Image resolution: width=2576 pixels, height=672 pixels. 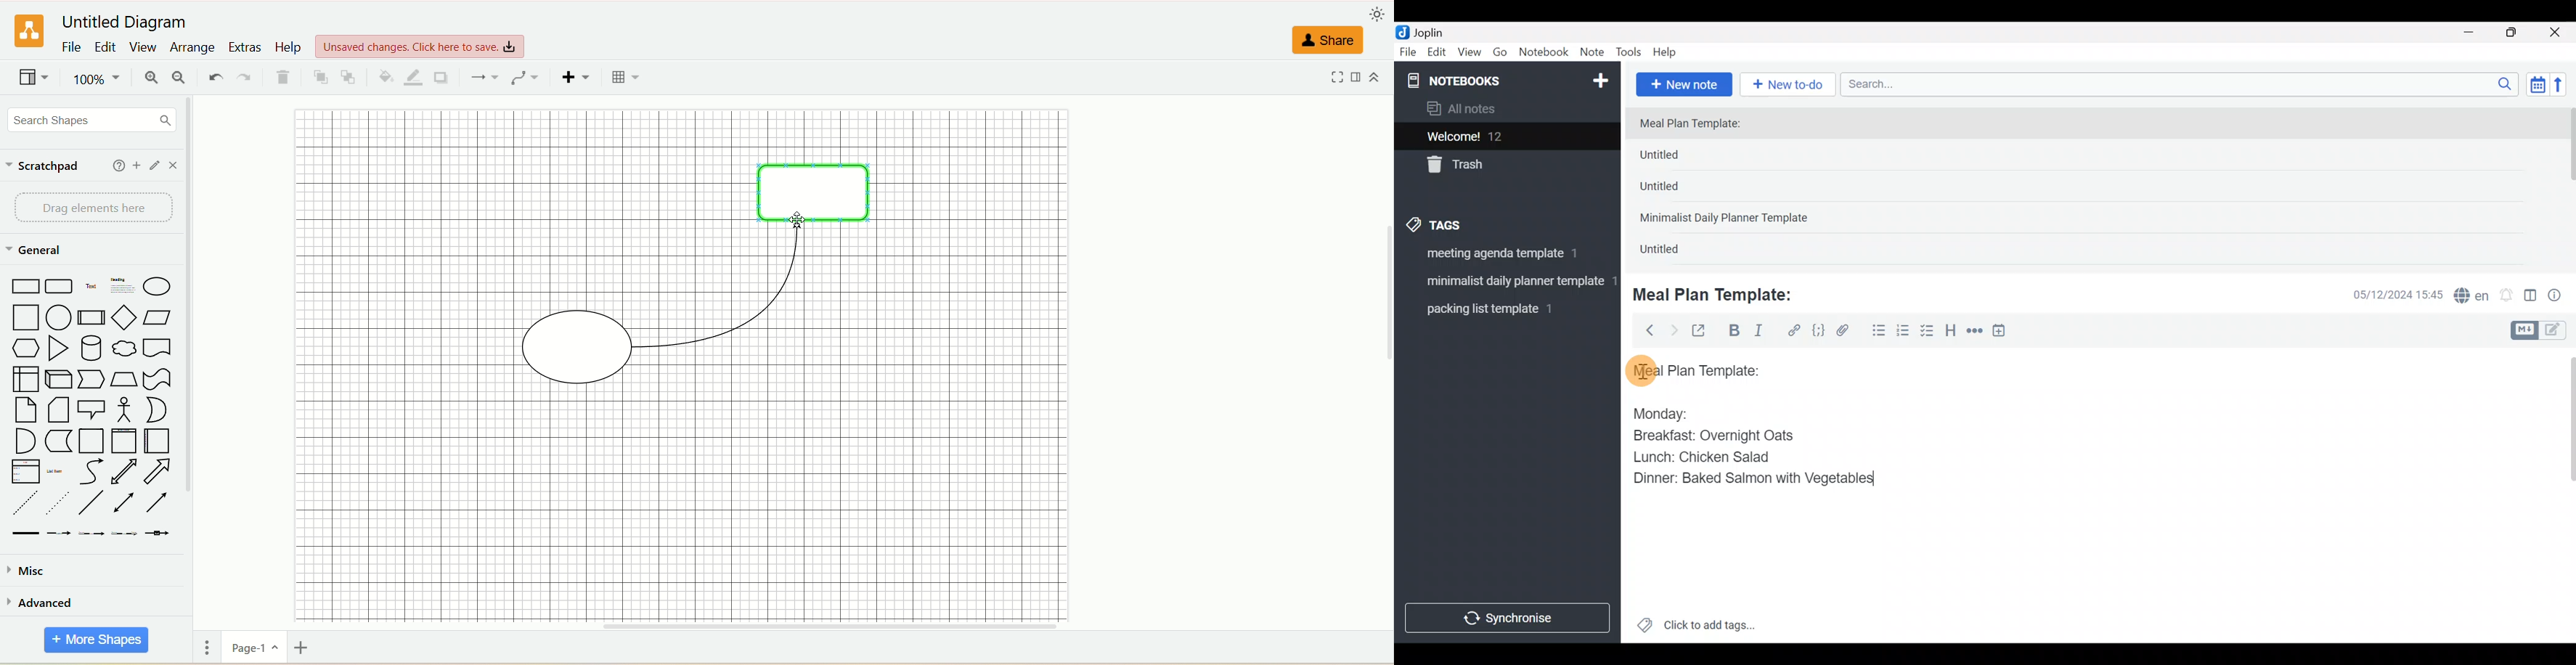 What do you see at coordinates (181, 78) in the screenshot?
I see `zoom out` at bounding box center [181, 78].